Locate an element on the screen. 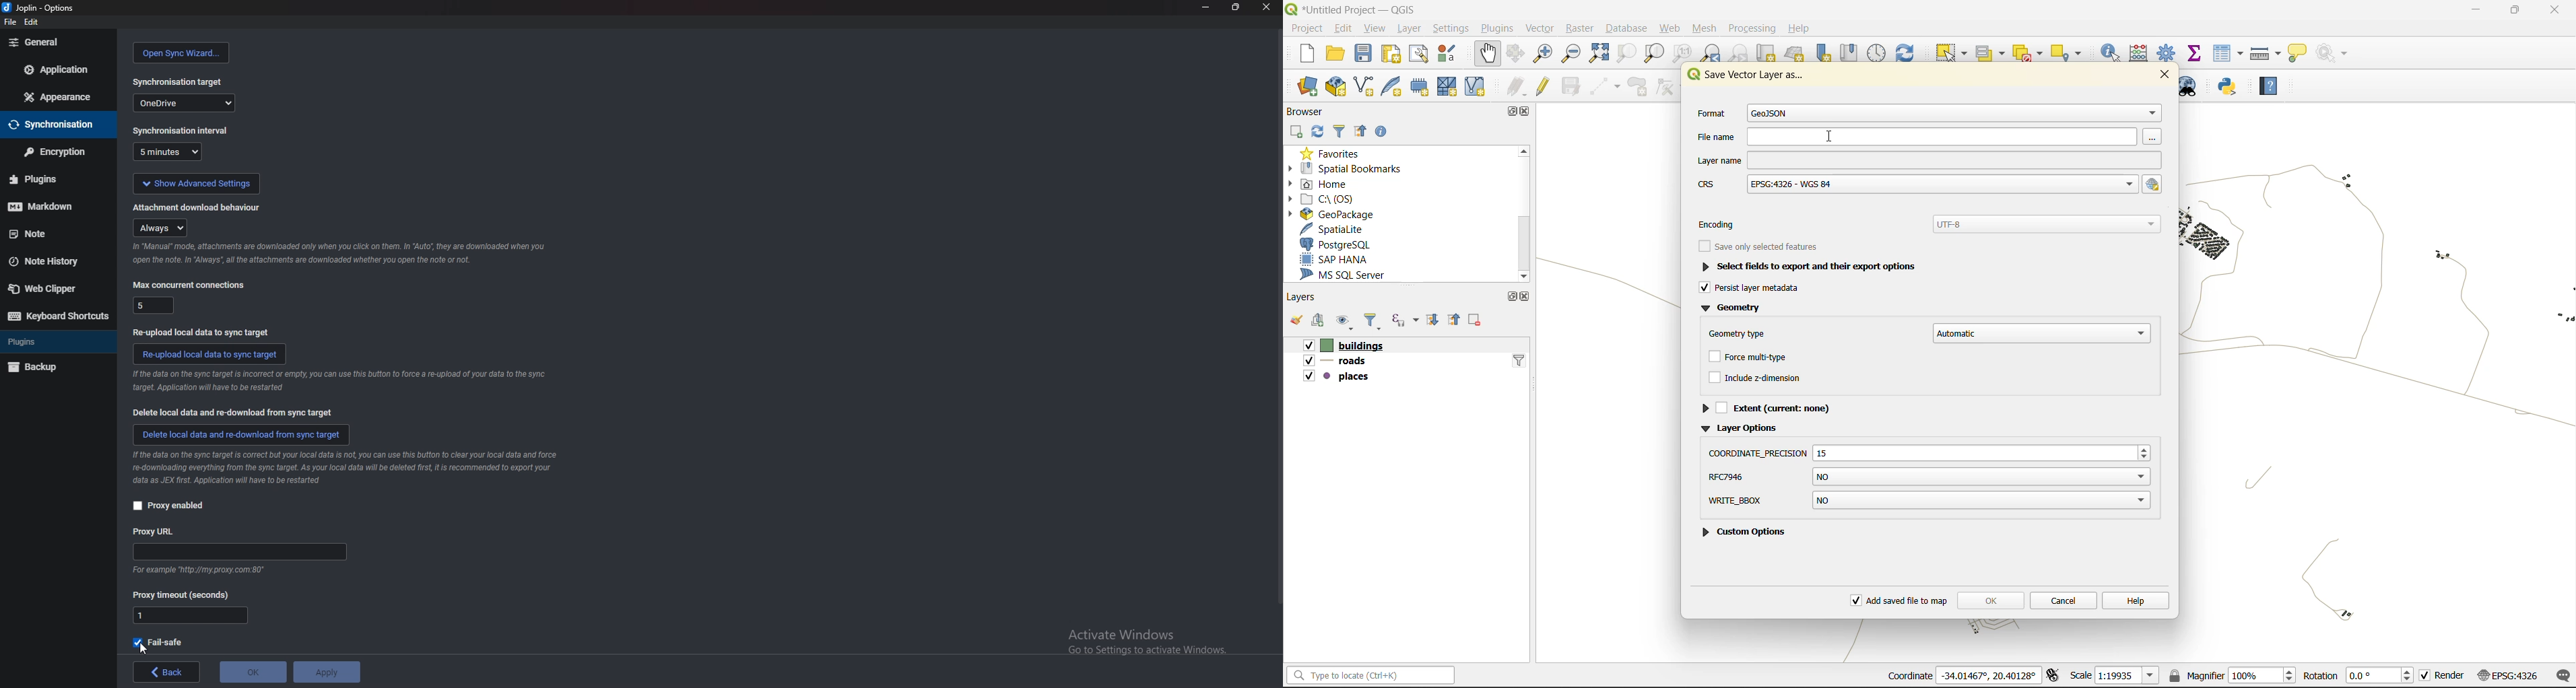  back is located at coordinates (168, 673).